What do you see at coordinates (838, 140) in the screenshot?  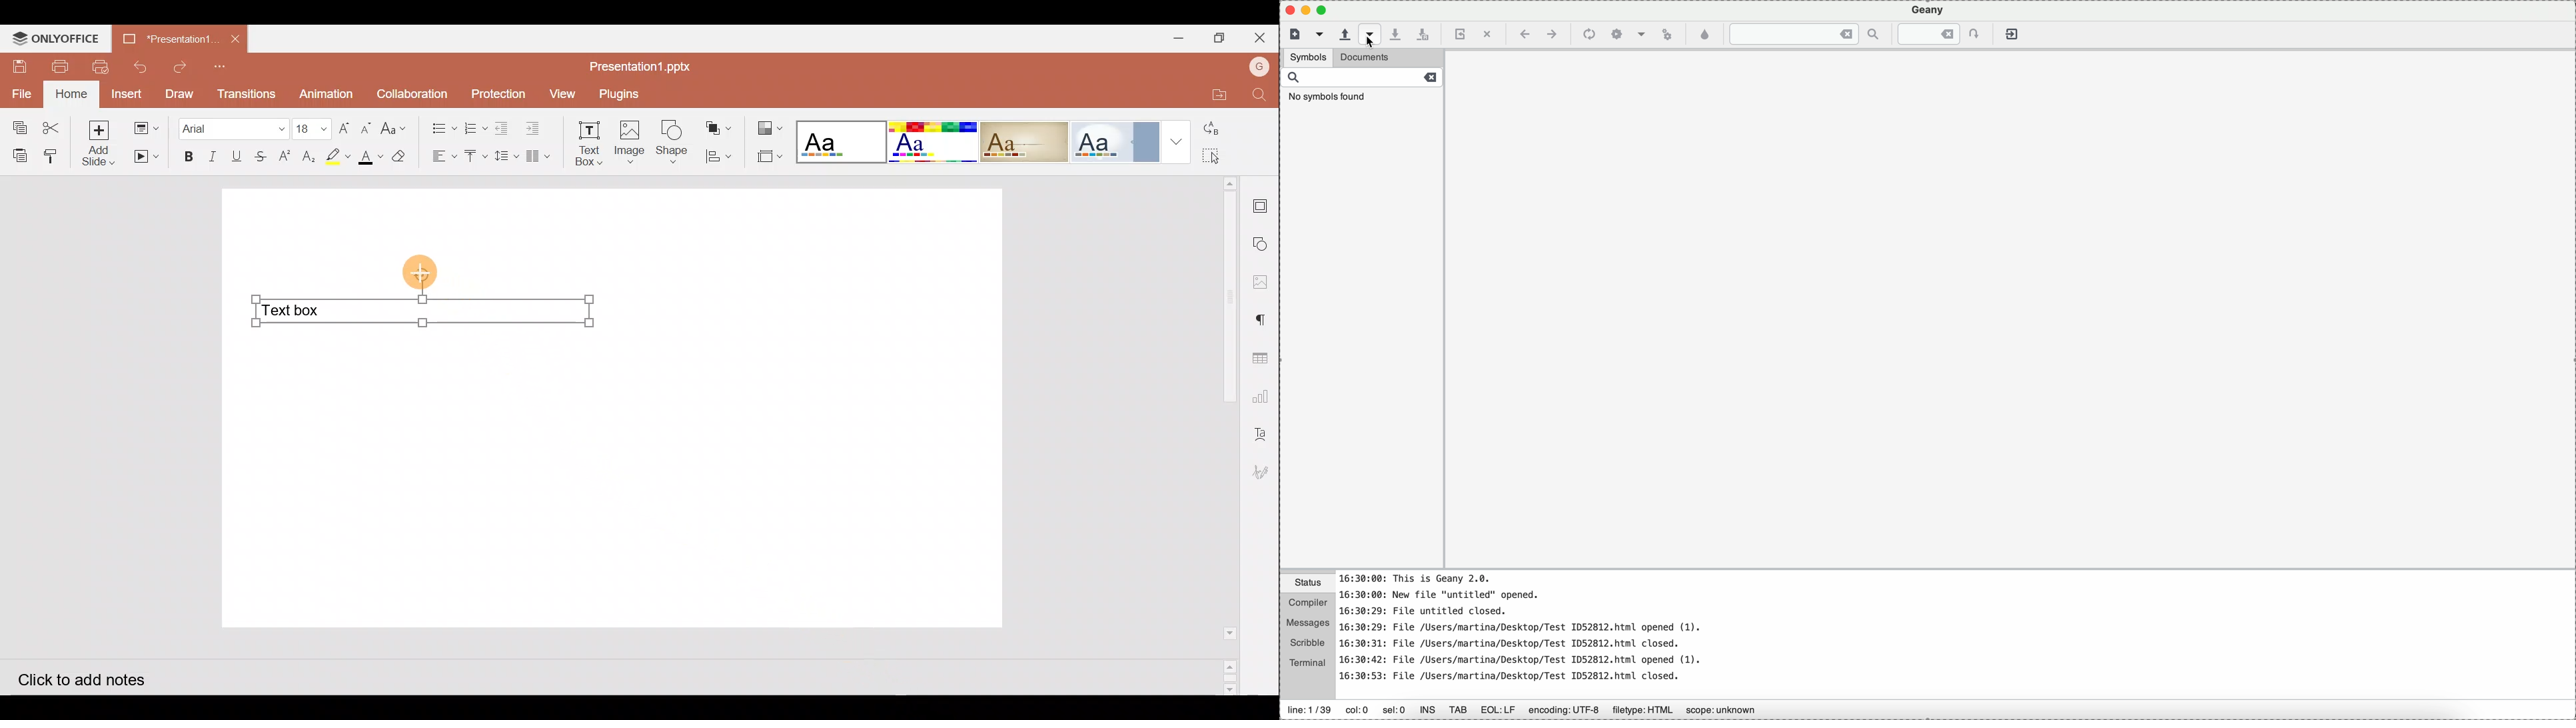 I see `Blank` at bounding box center [838, 140].